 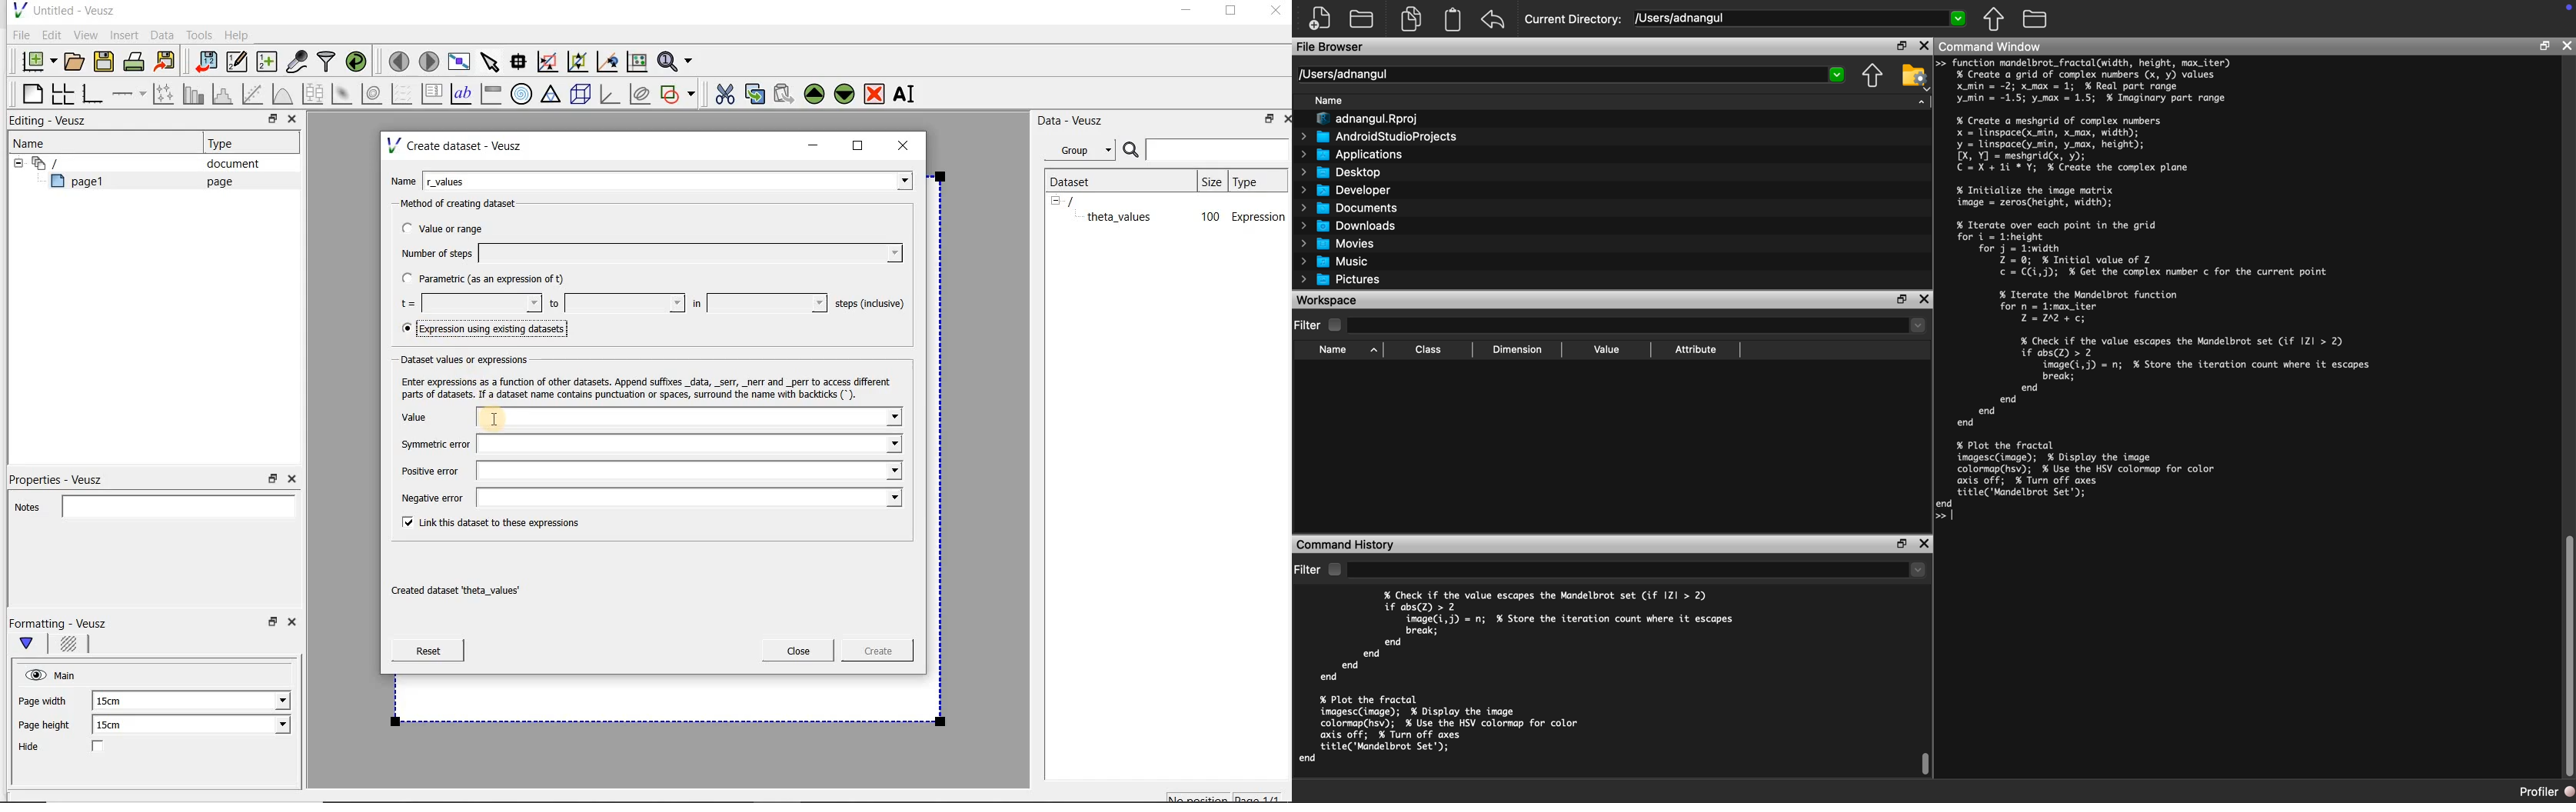 What do you see at coordinates (858, 146) in the screenshot?
I see `maximize` at bounding box center [858, 146].